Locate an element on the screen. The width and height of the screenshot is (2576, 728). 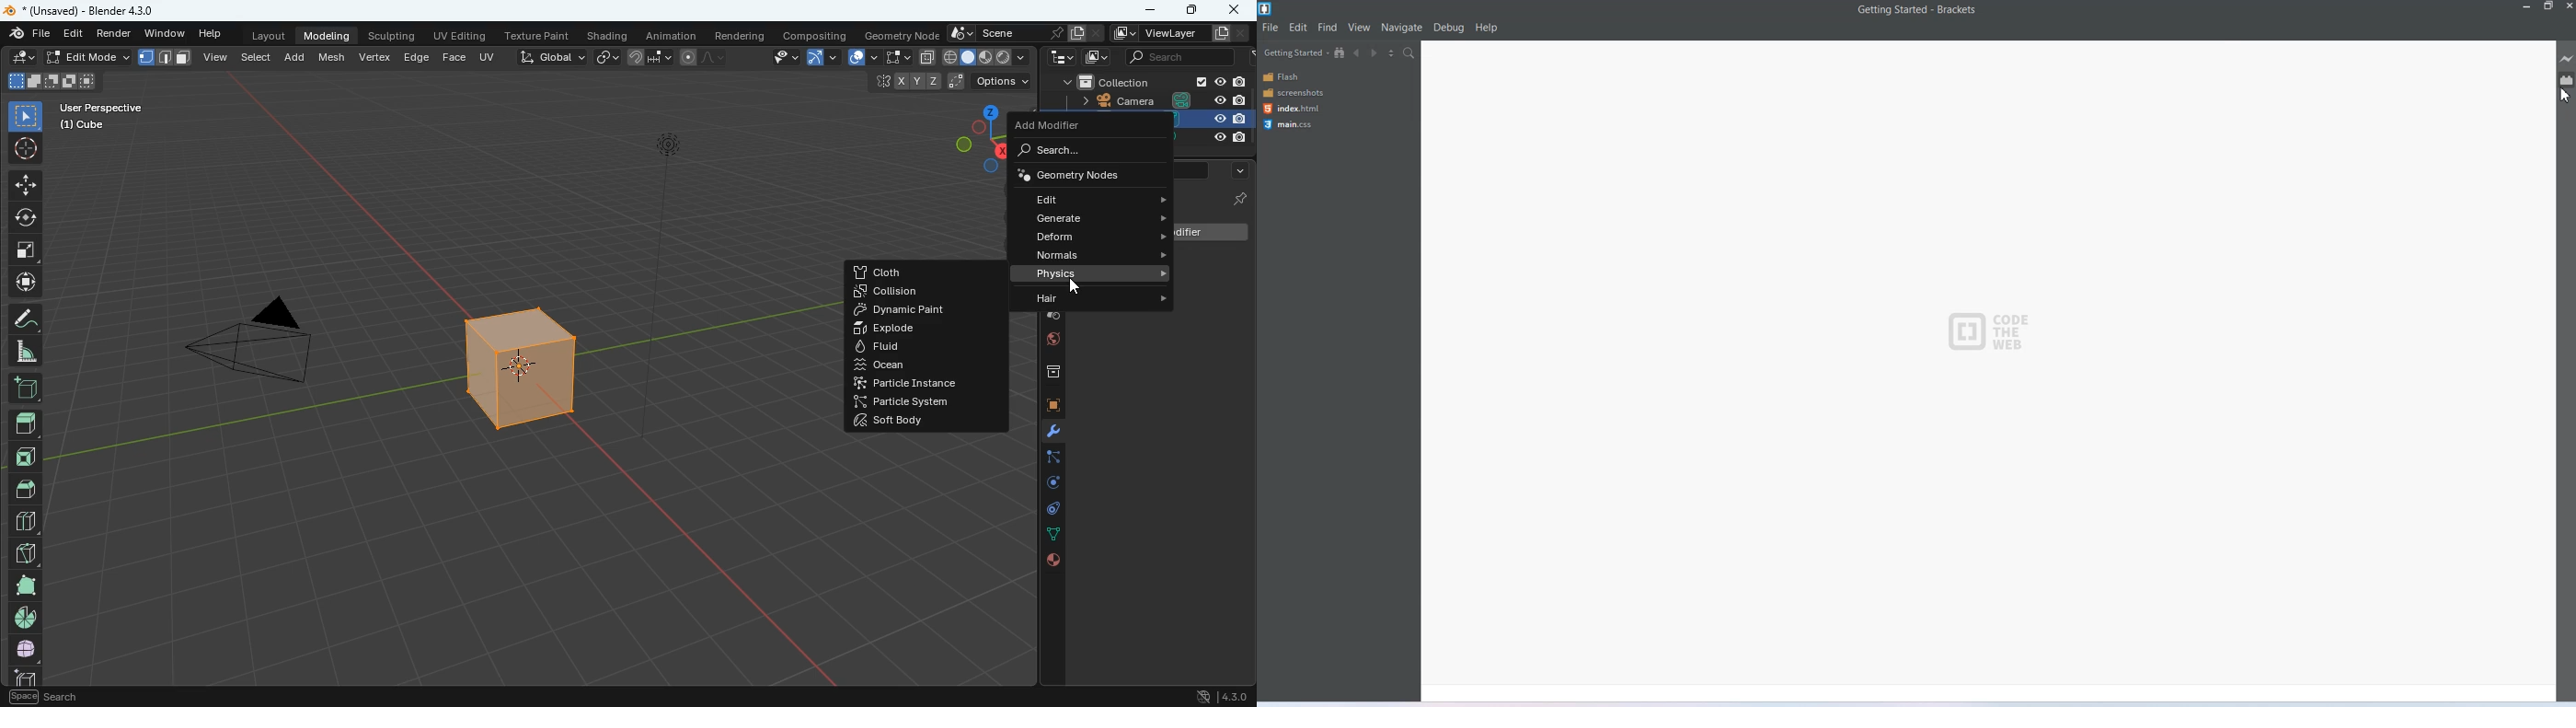
Logo is located at coordinates (1987, 329).